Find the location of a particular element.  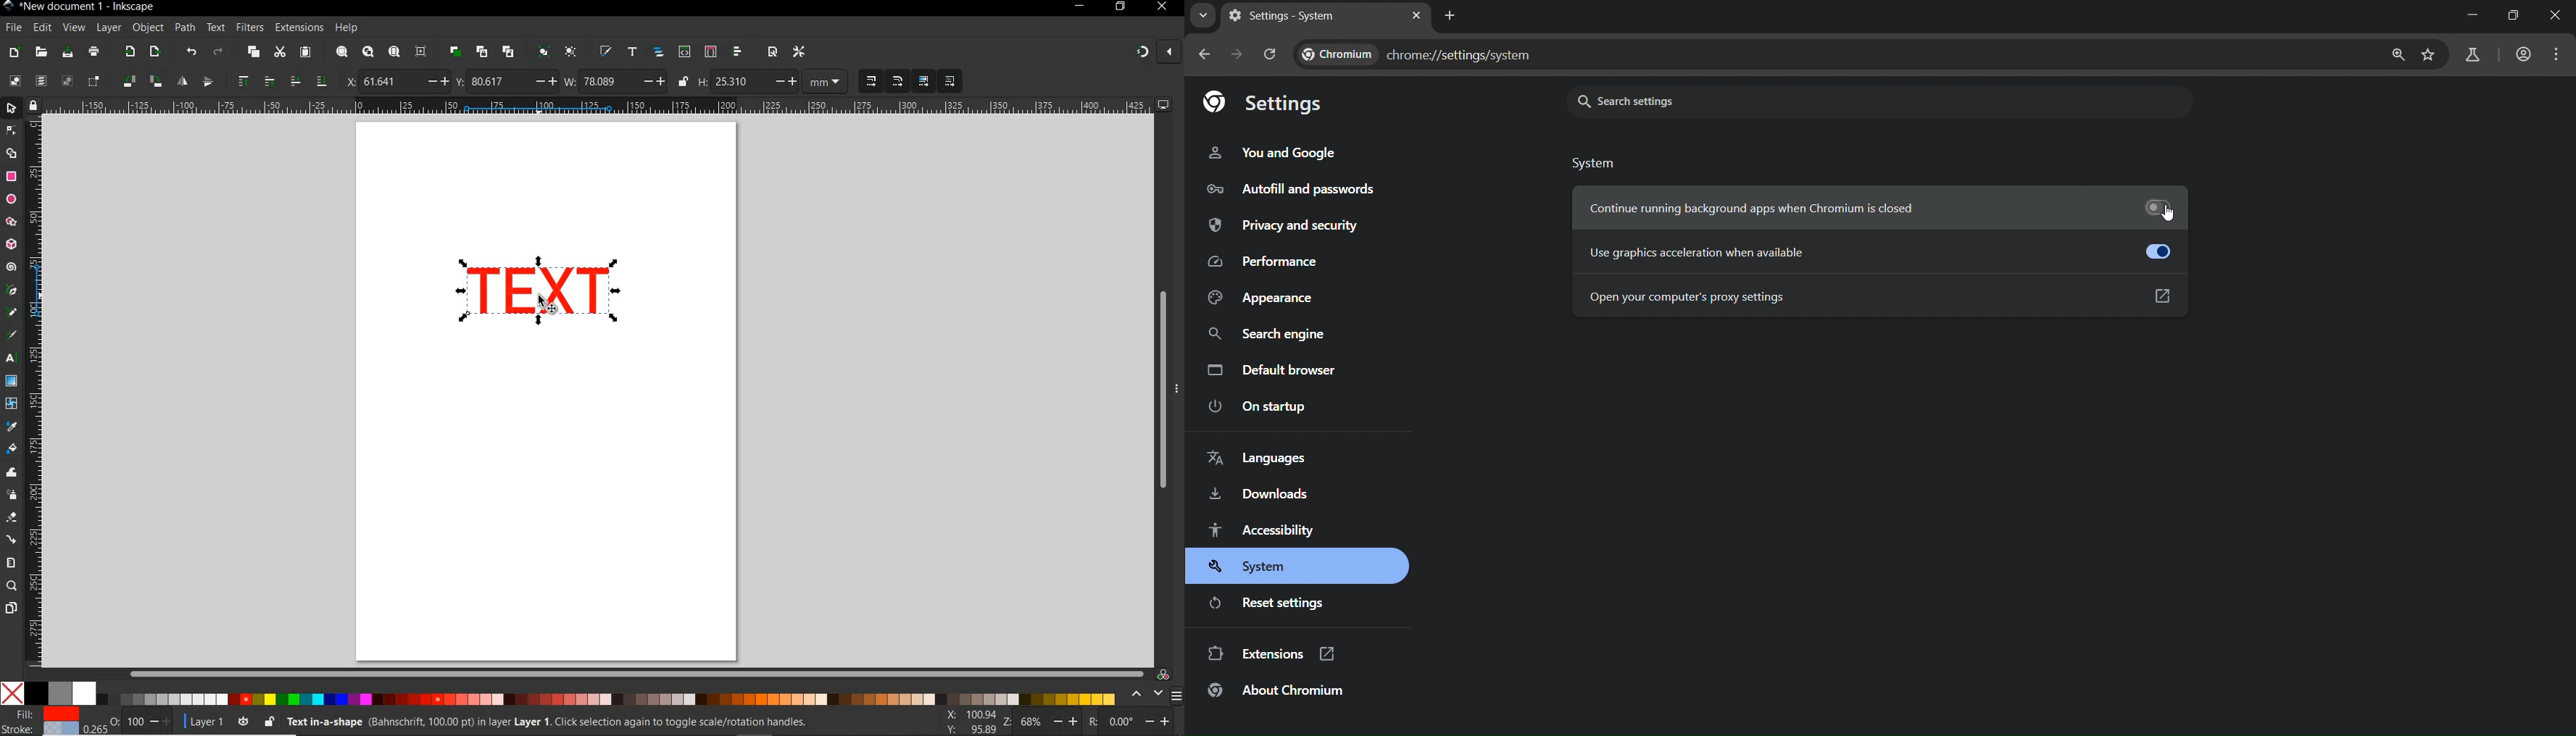

rotation is located at coordinates (1131, 720).